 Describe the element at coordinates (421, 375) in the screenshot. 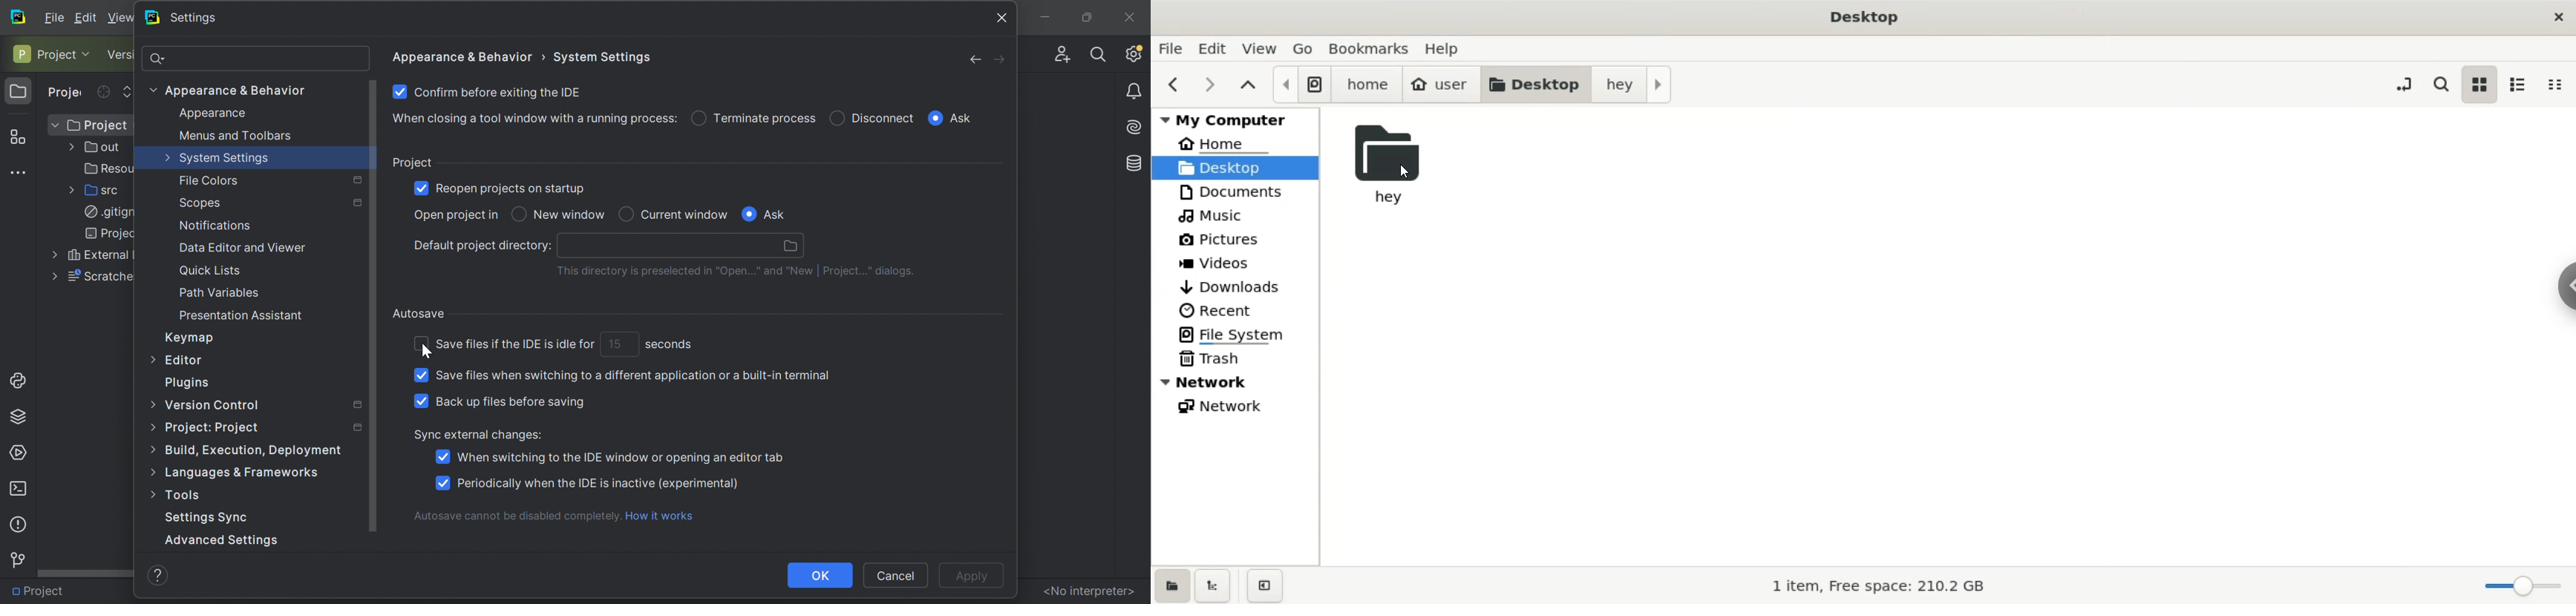

I see `Checkbox` at that location.